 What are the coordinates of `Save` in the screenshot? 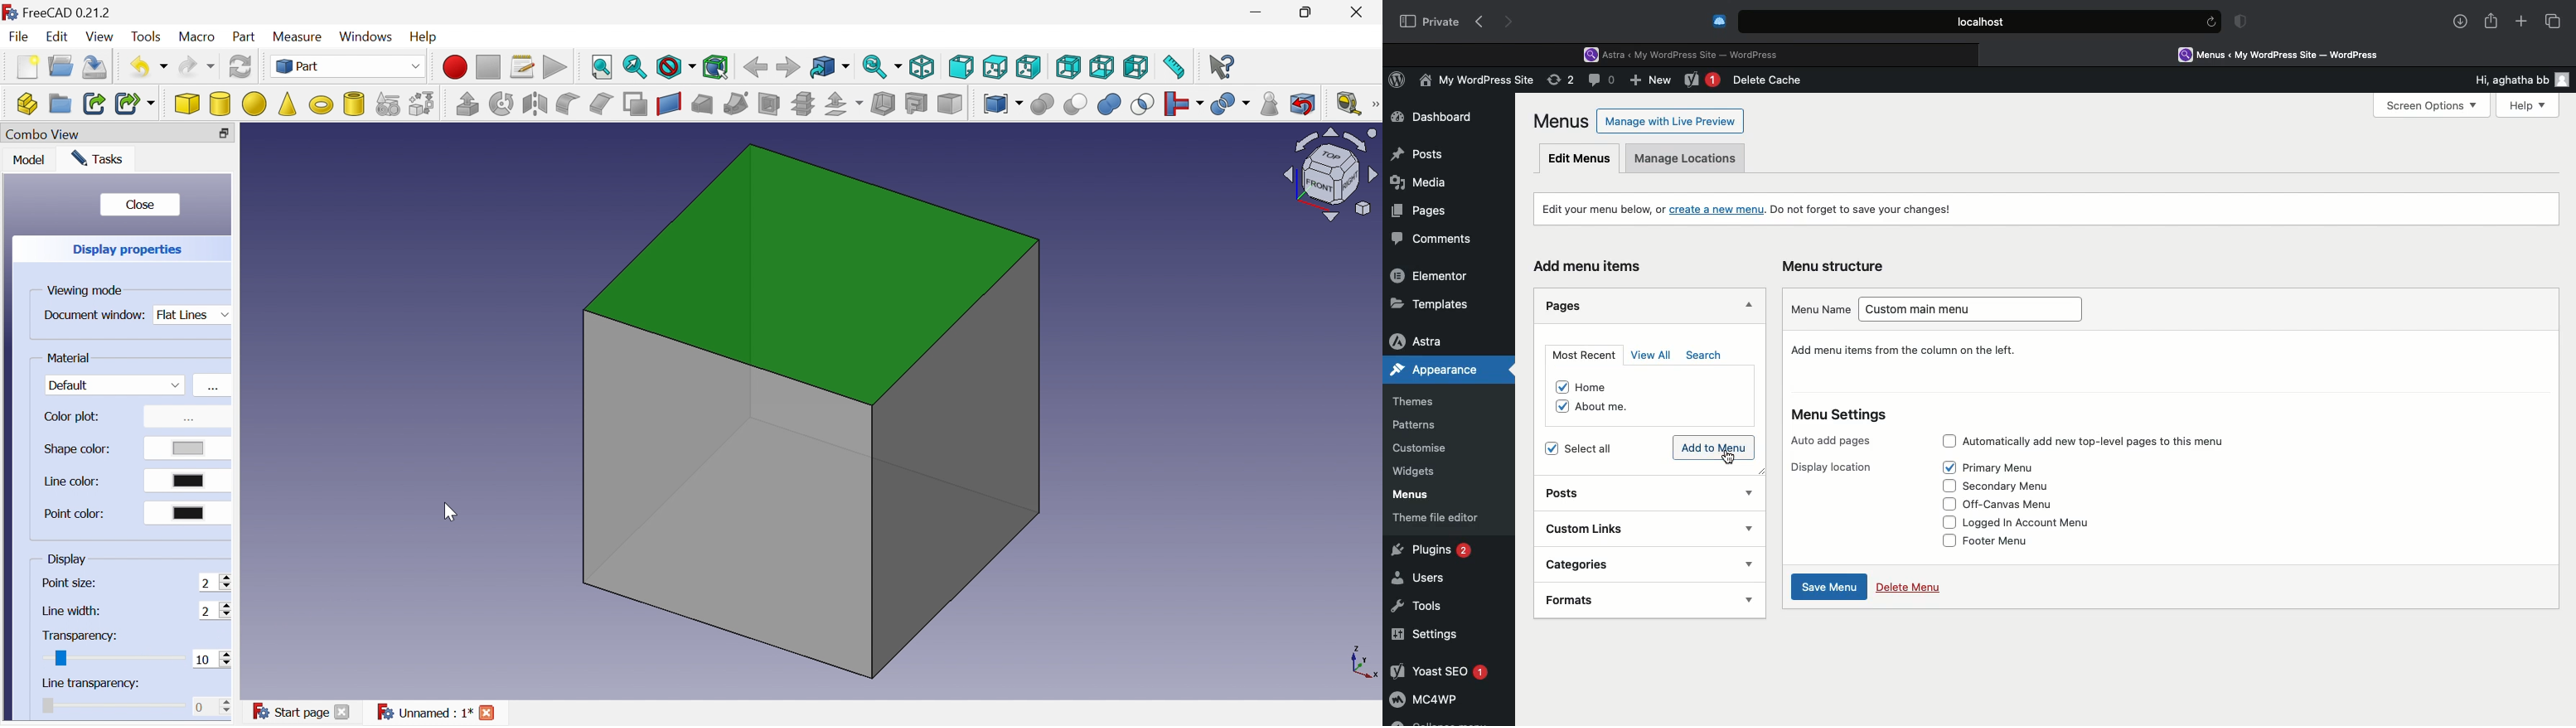 It's located at (99, 67).